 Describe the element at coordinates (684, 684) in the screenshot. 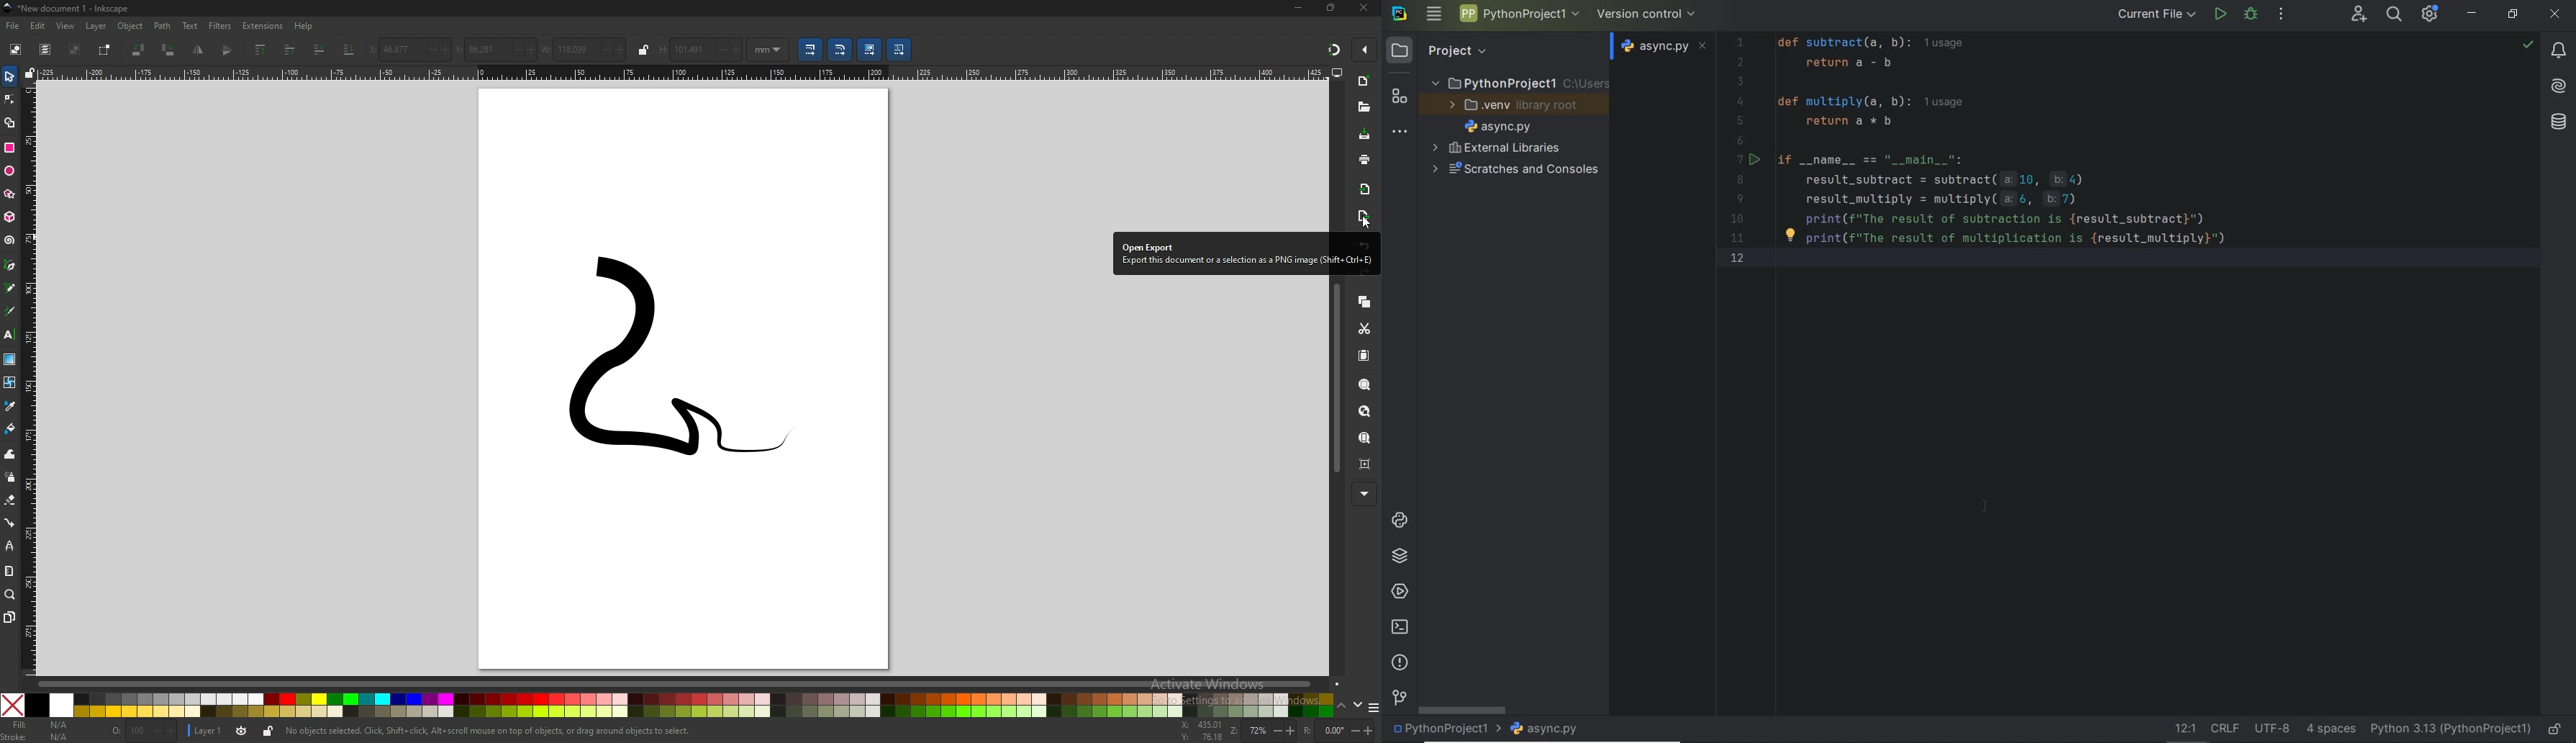

I see `scroll bar` at that location.